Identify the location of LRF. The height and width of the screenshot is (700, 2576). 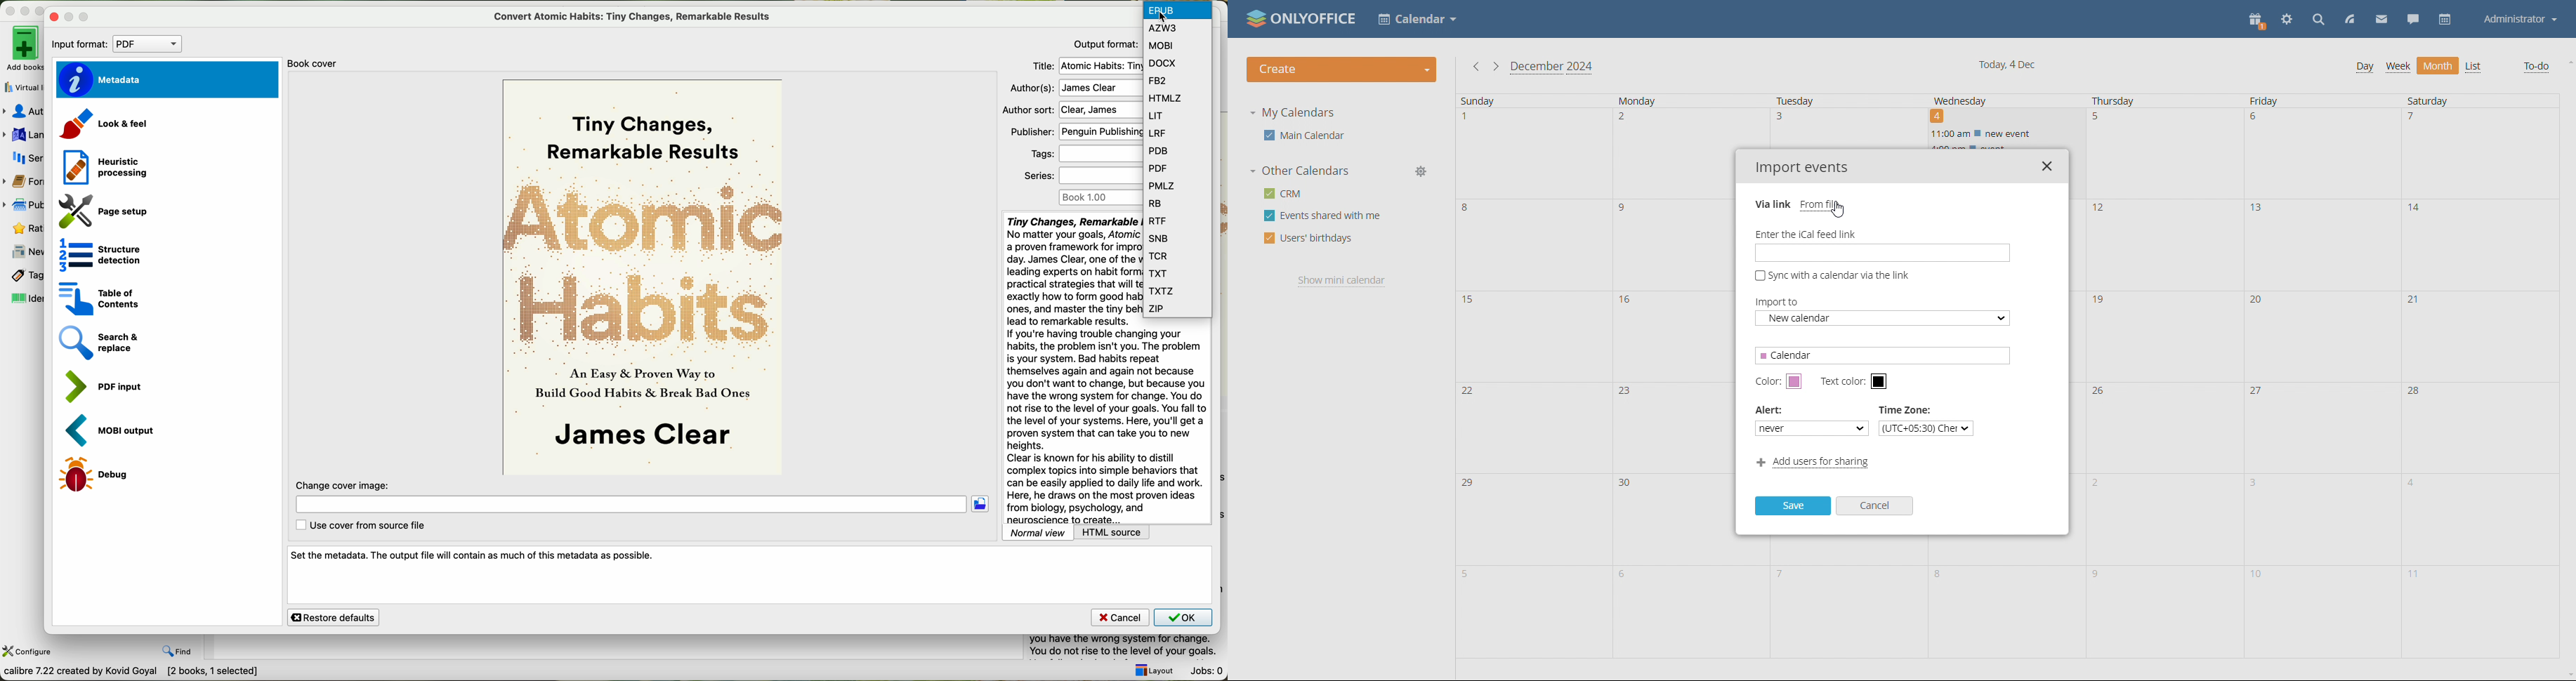
(1178, 133).